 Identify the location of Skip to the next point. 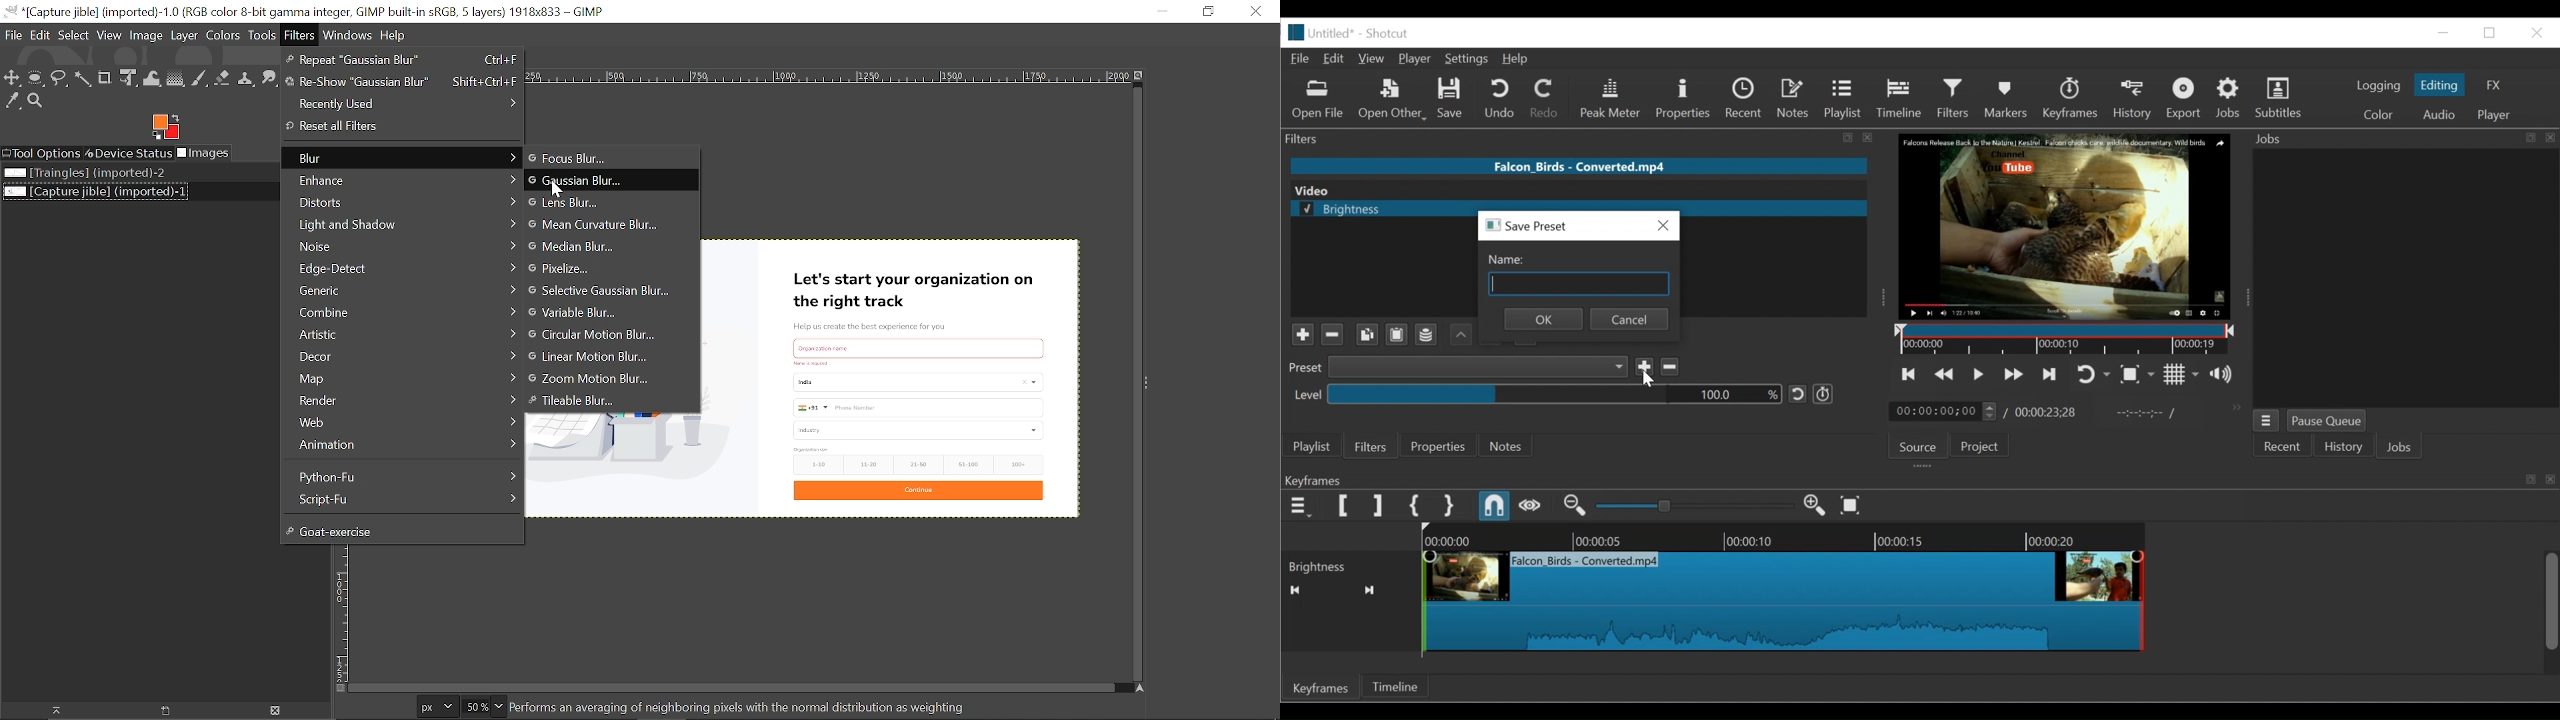
(2047, 375).